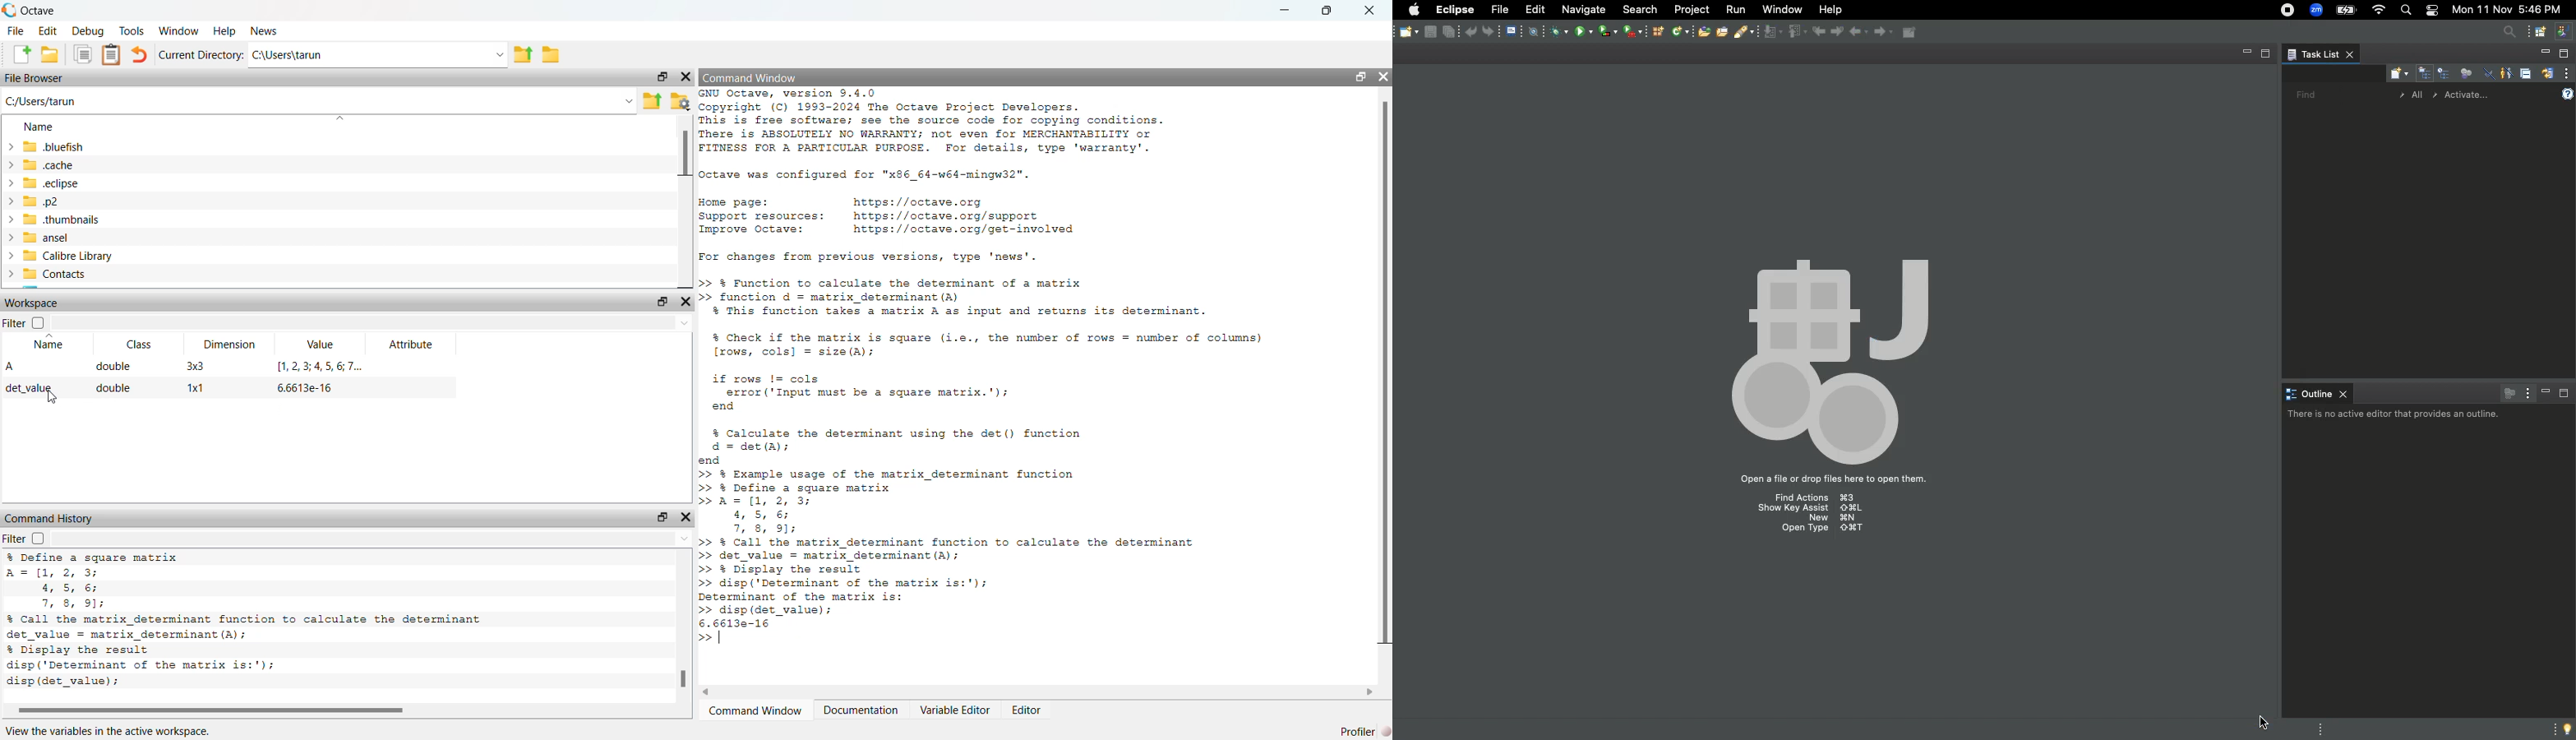  What do you see at coordinates (37, 539) in the screenshot?
I see `off` at bounding box center [37, 539].